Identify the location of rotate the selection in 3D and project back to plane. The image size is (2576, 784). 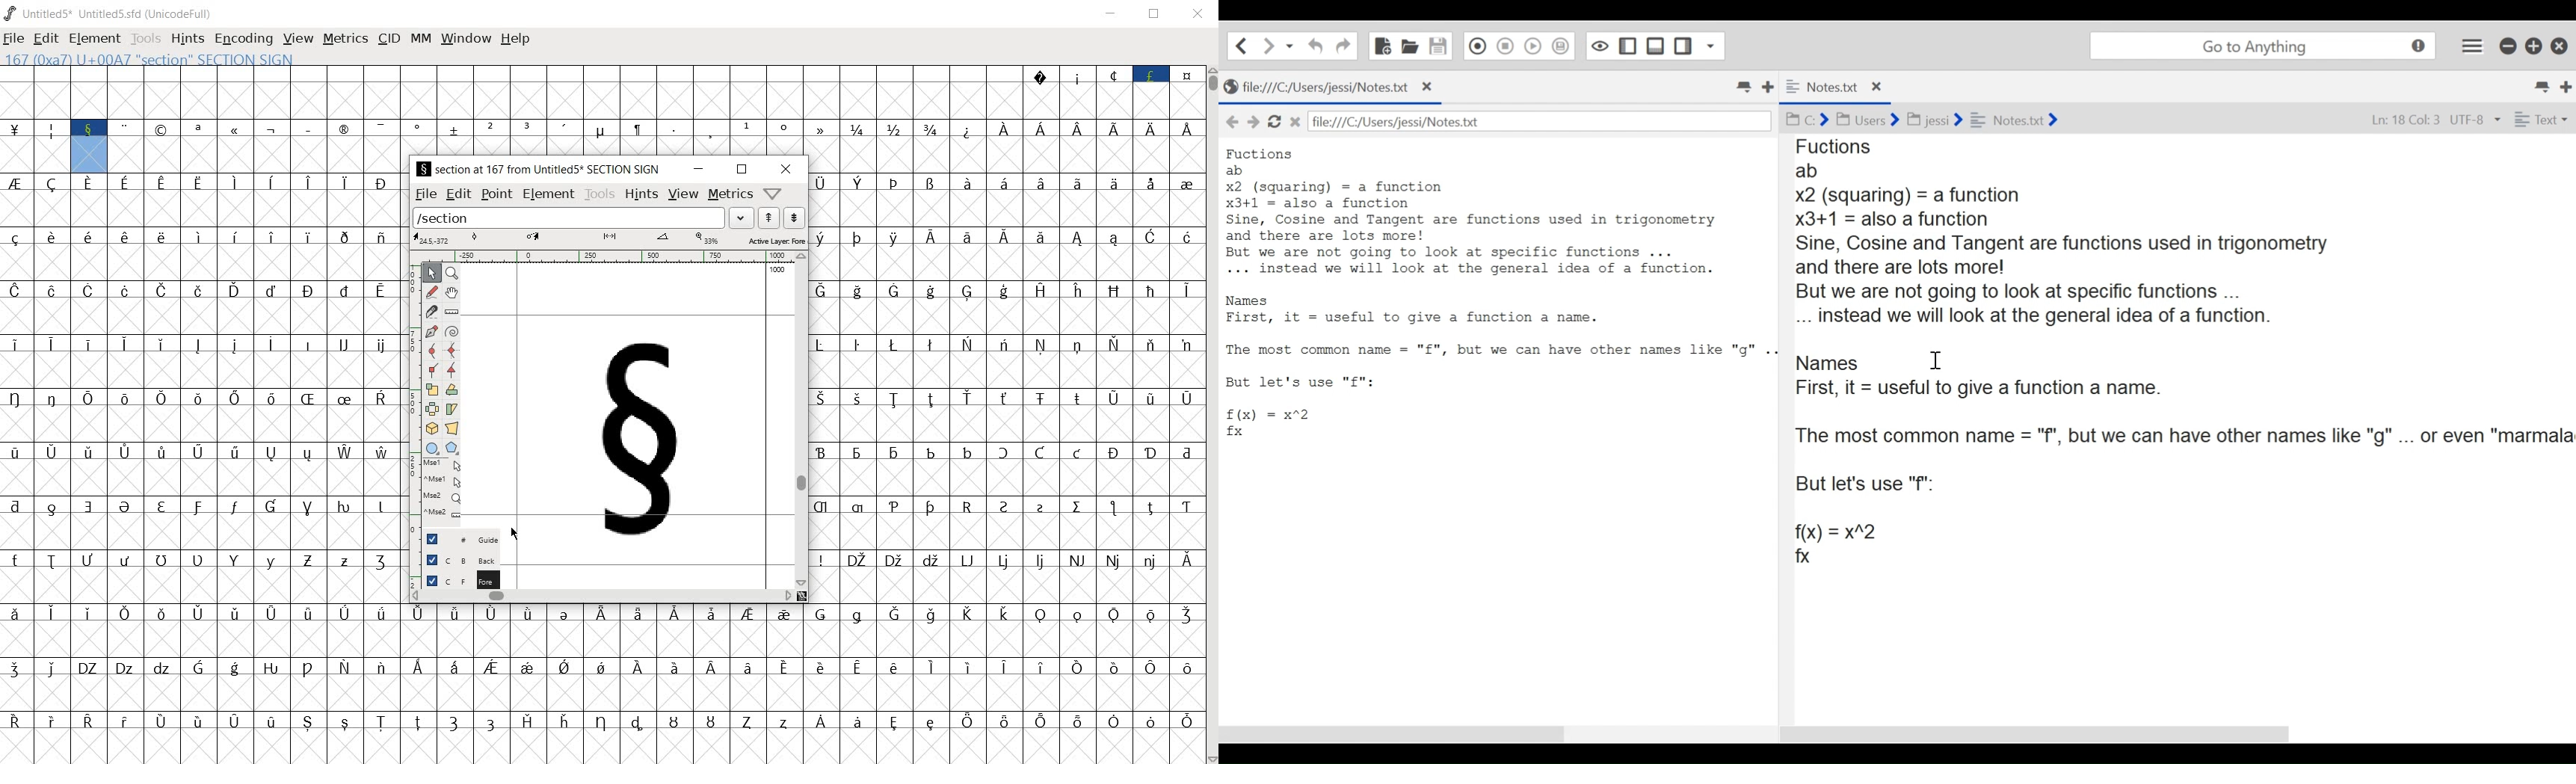
(431, 429).